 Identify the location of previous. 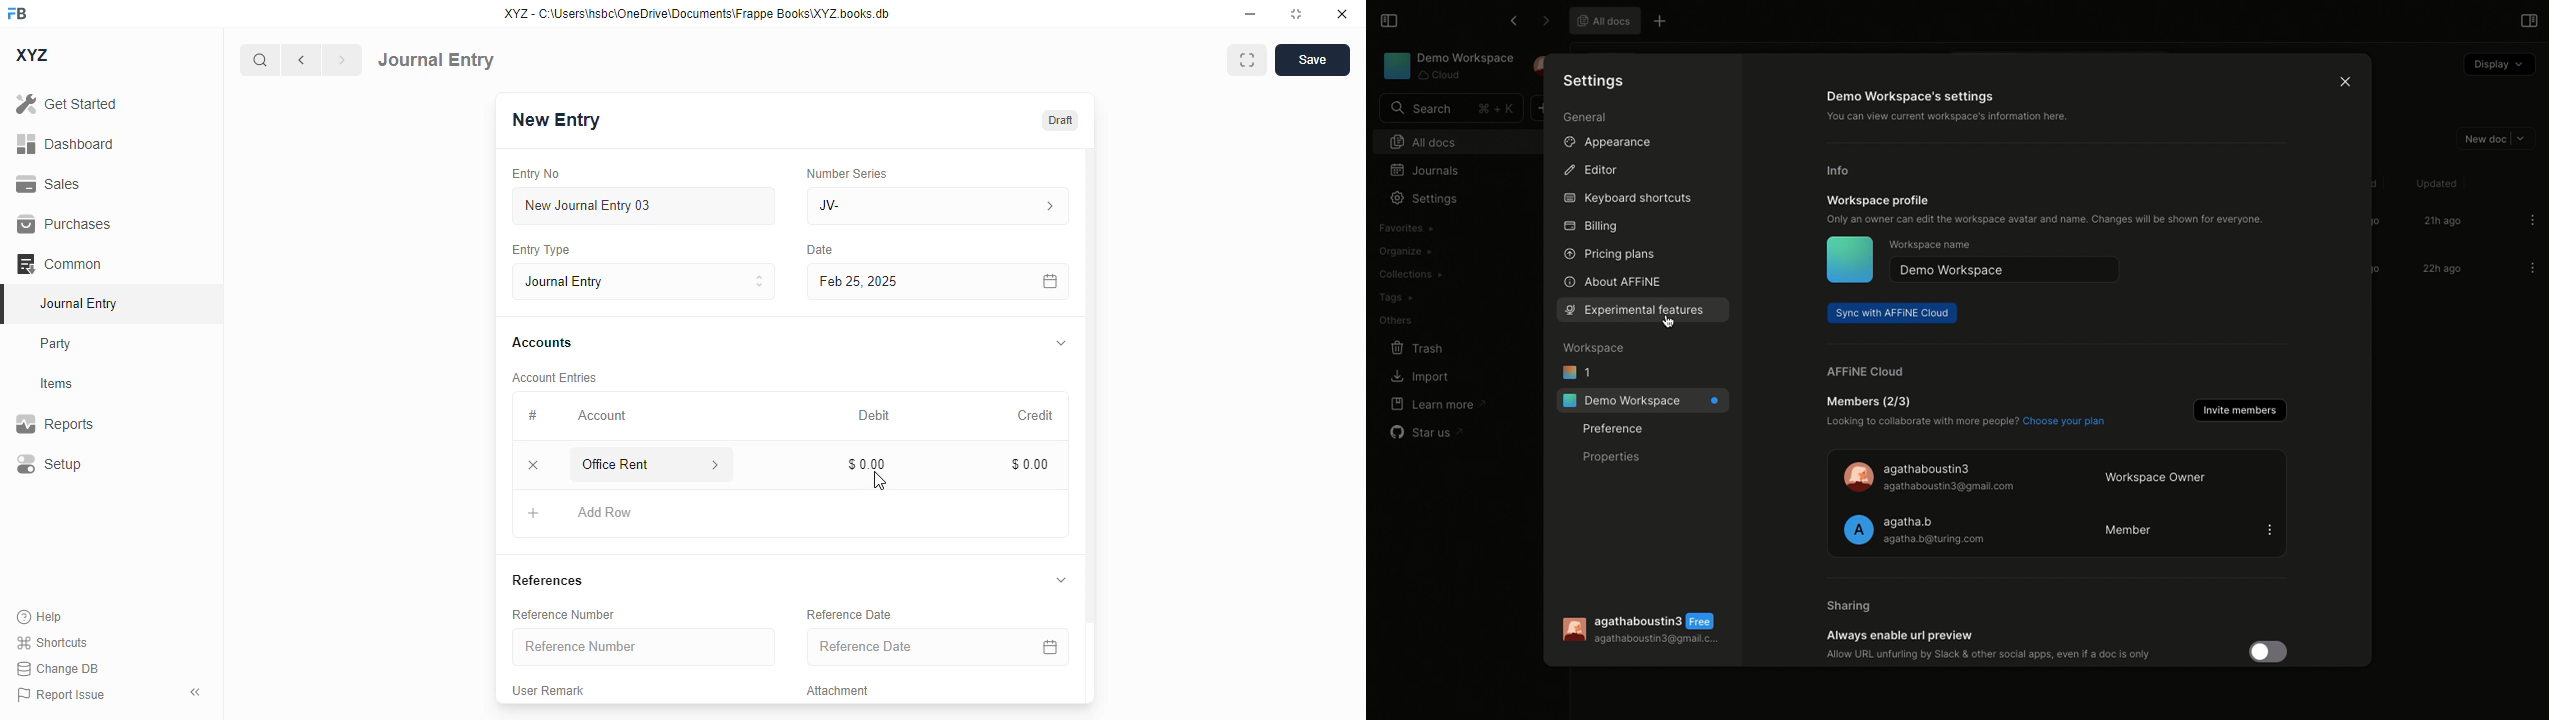
(301, 60).